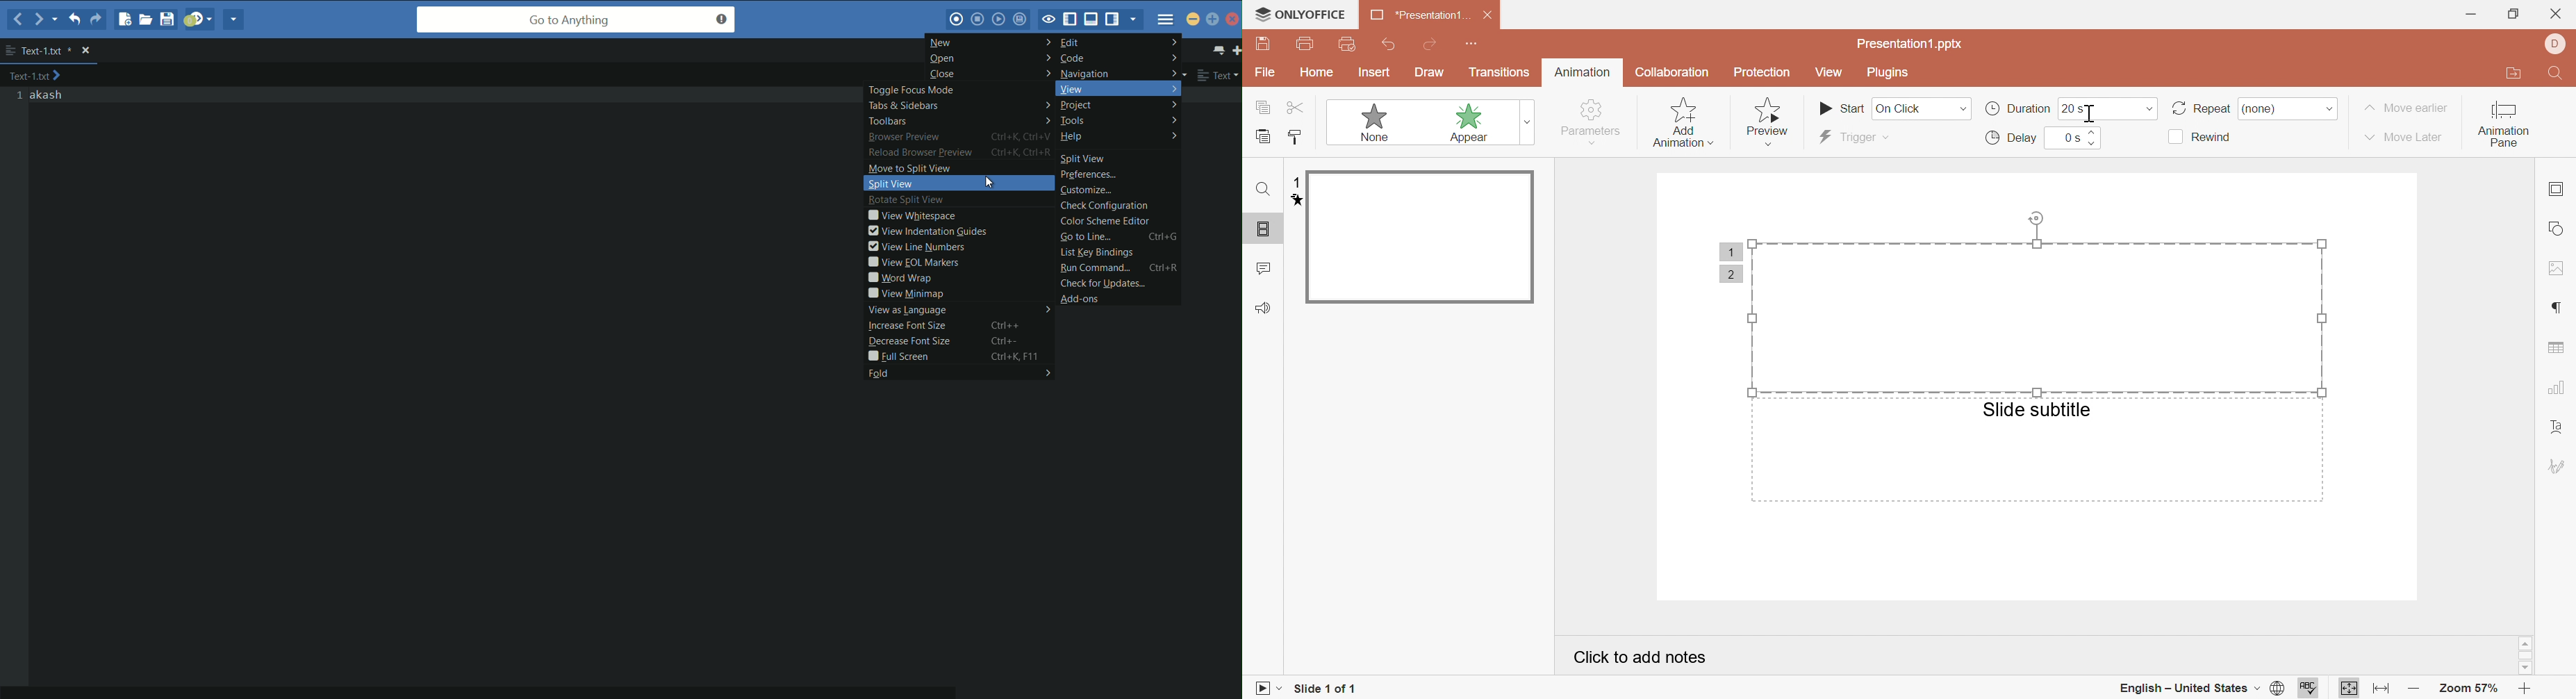  Describe the element at coordinates (1583, 71) in the screenshot. I see `animation` at that location.